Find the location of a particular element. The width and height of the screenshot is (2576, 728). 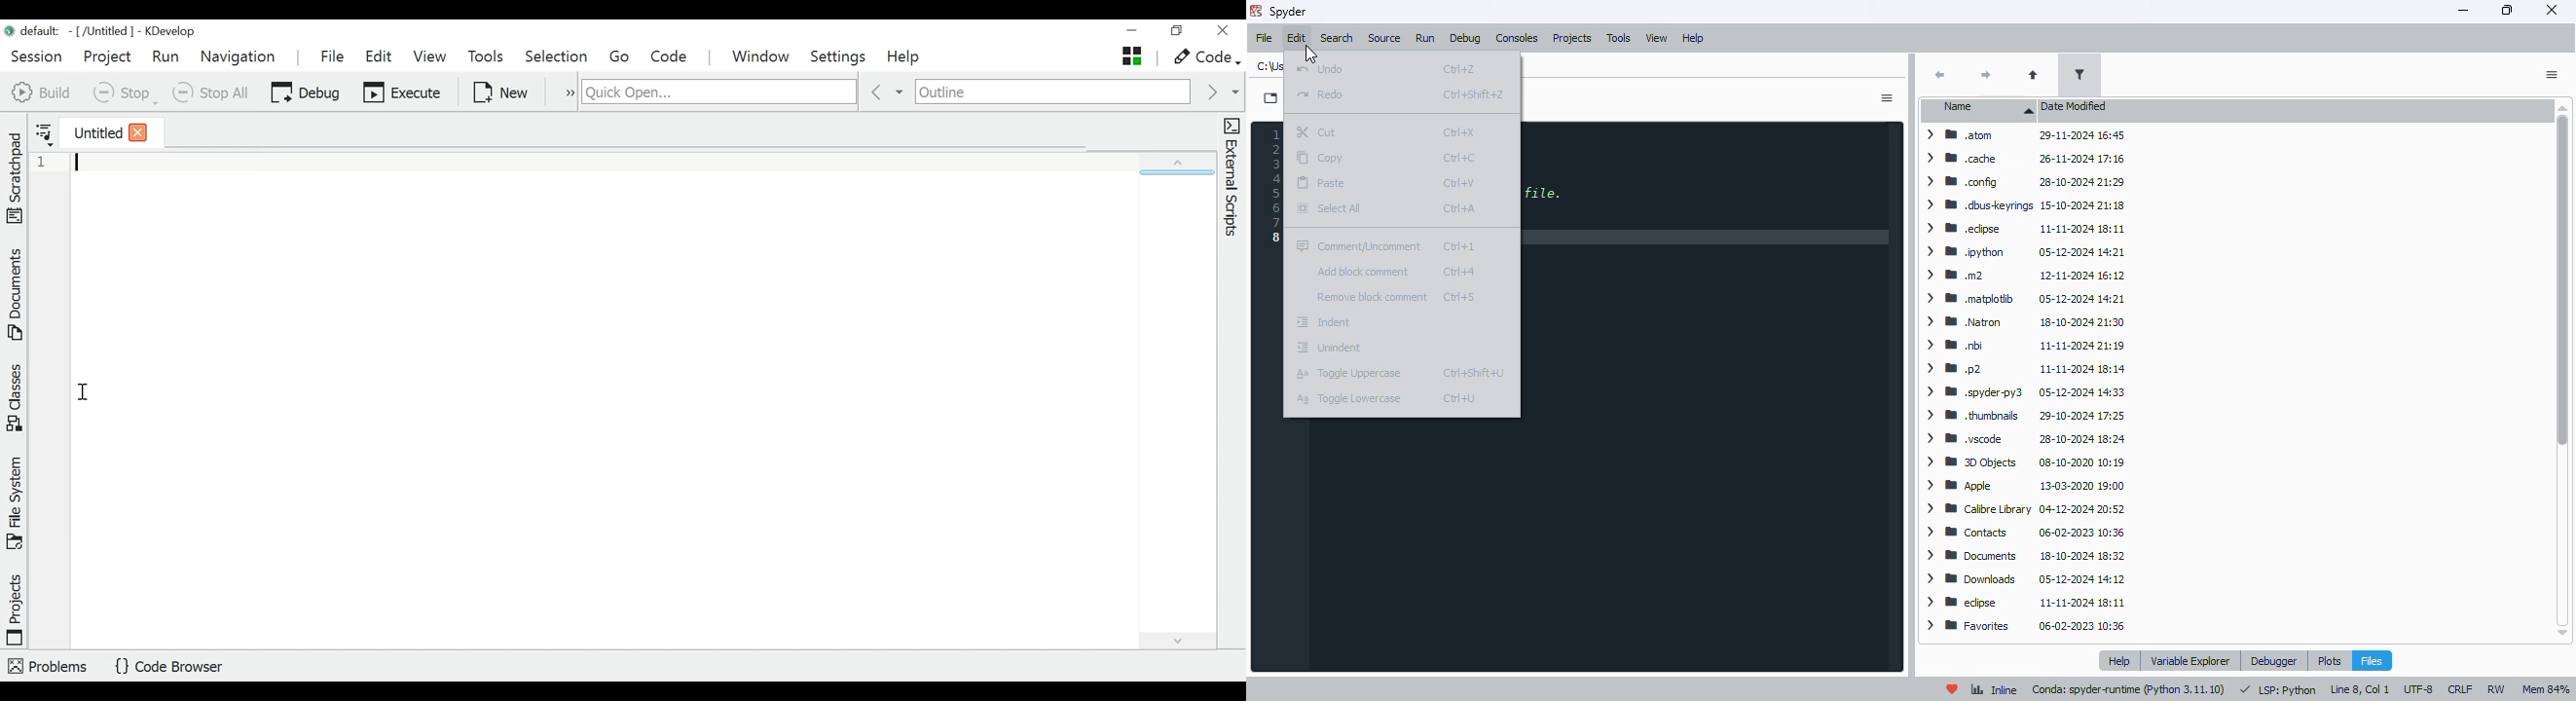

variable explorer is located at coordinates (2191, 660).